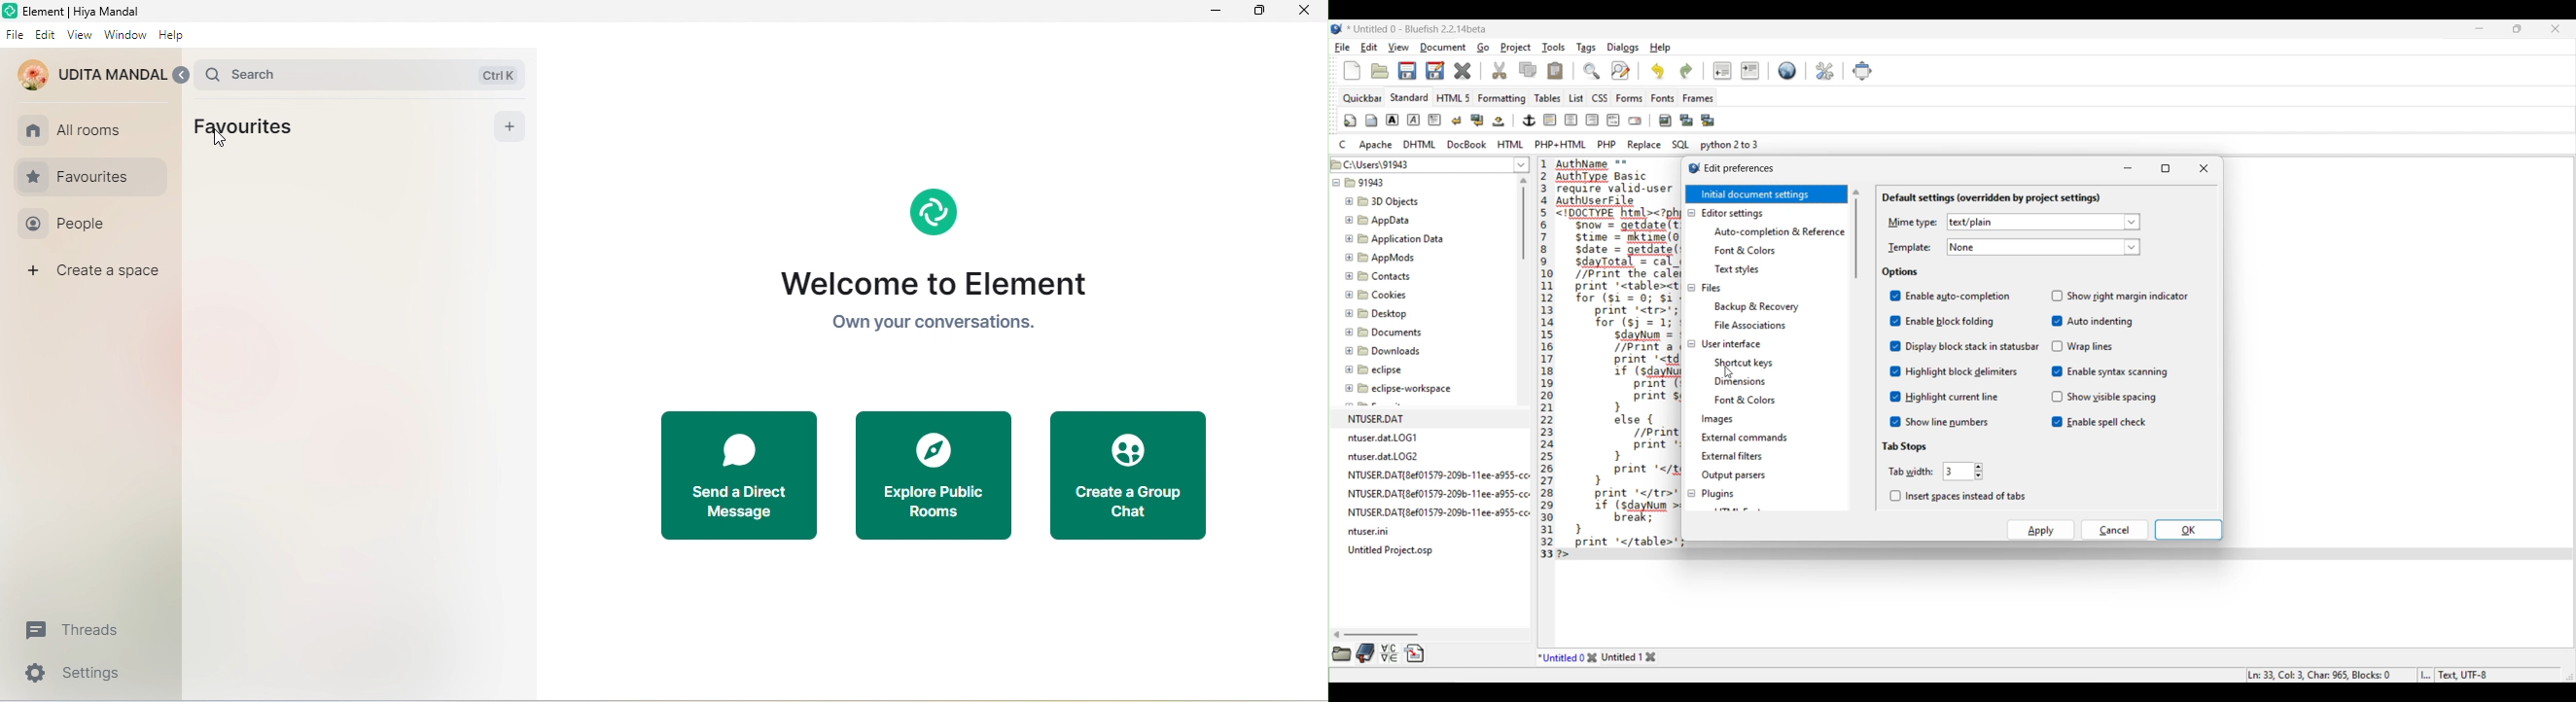  I want to click on Go menu, so click(1482, 47).